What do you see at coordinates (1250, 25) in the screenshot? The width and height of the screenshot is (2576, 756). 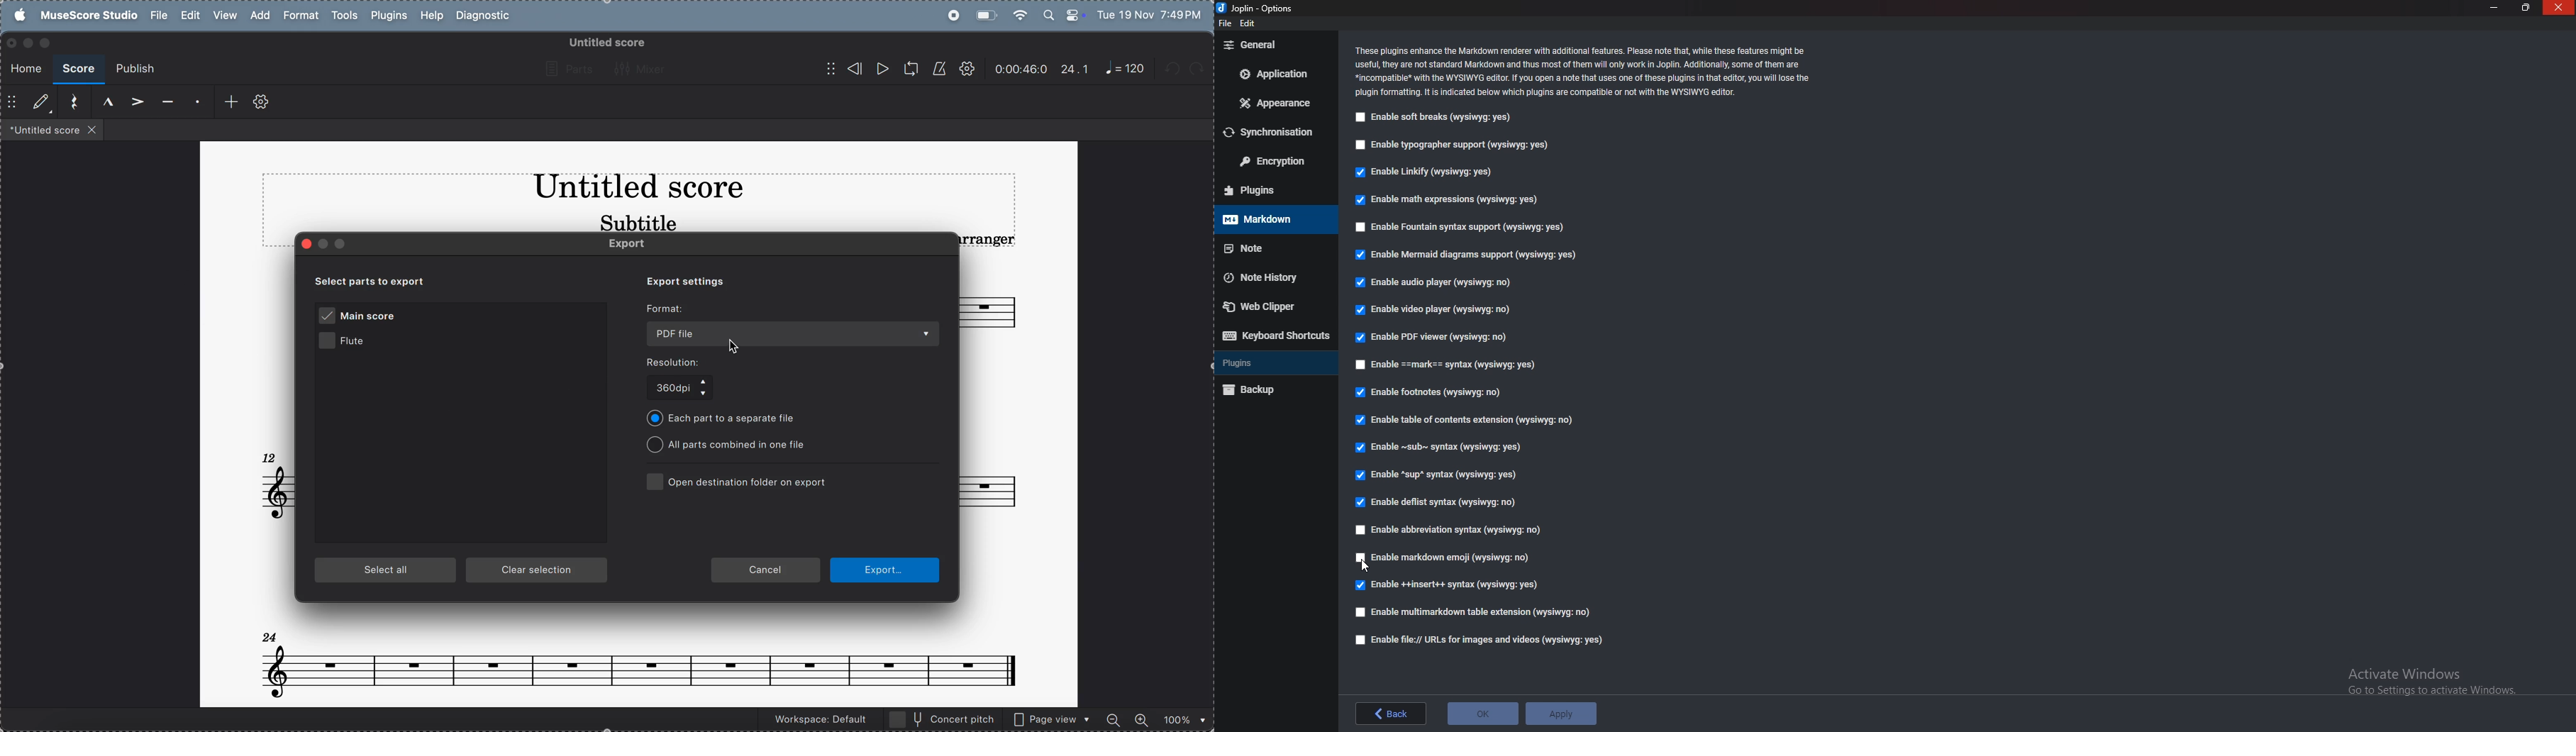 I see `edit` at bounding box center [1250, 25].